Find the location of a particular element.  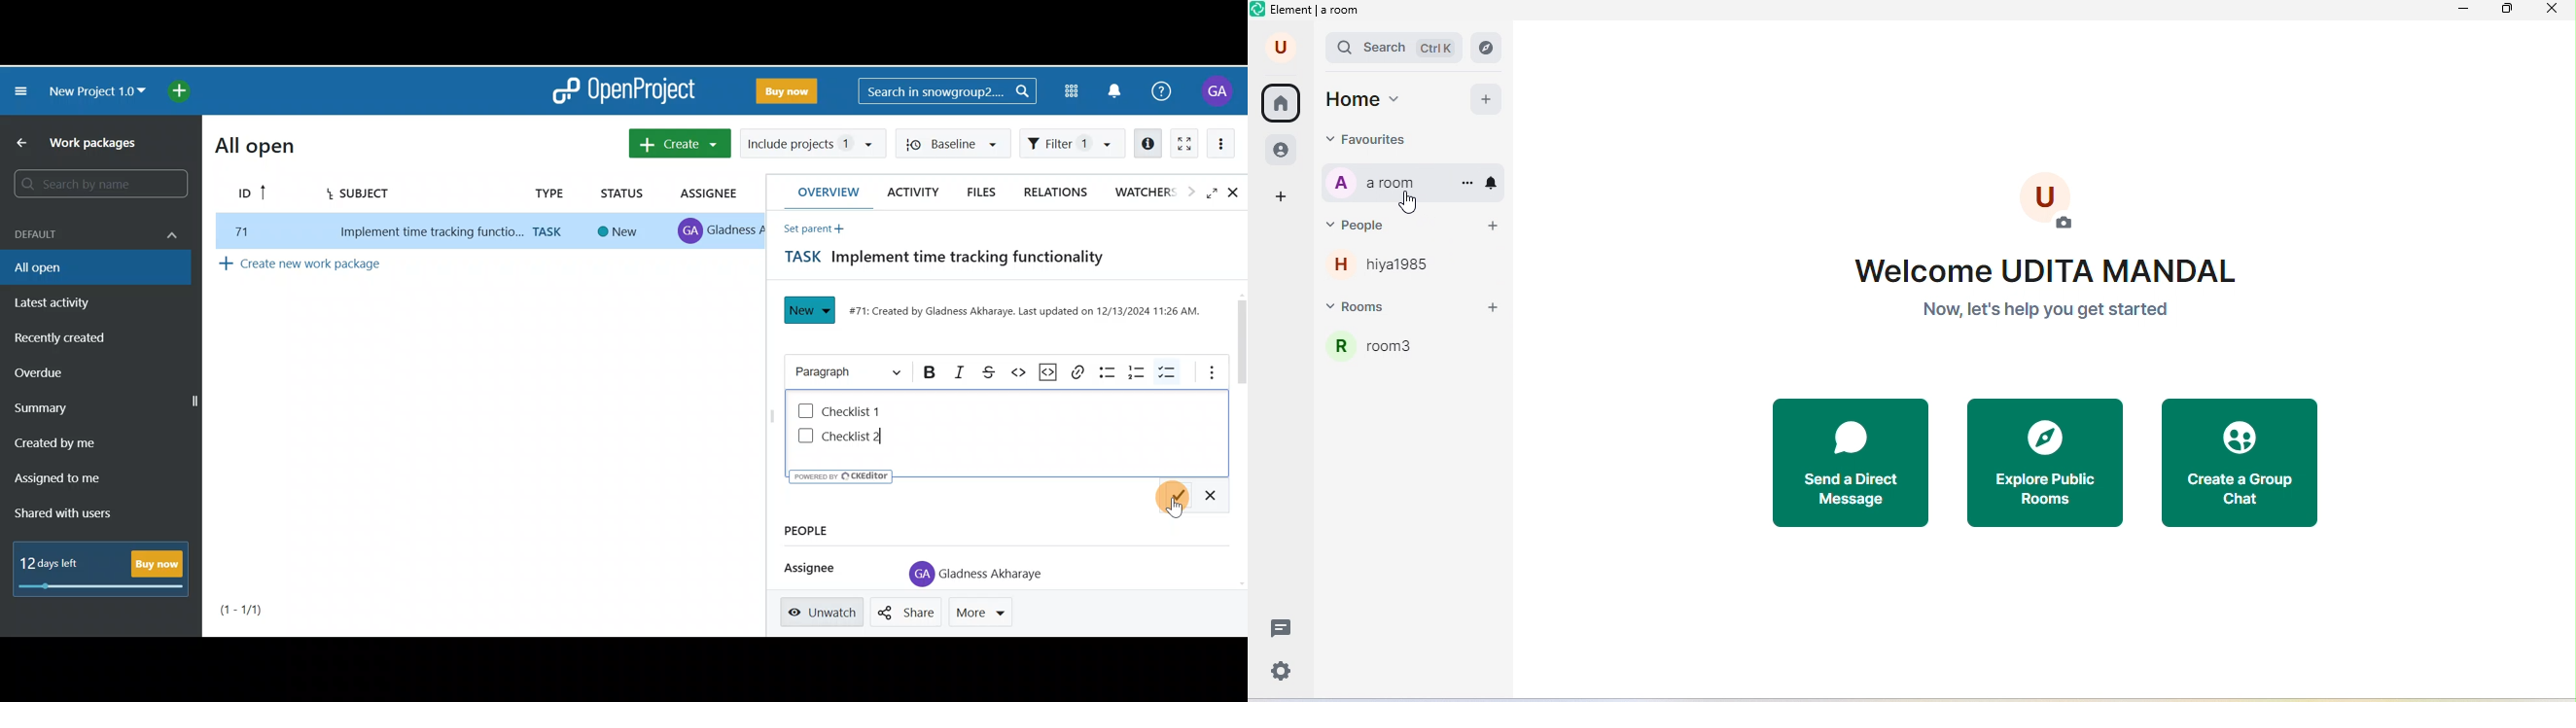

#71: Created by Gladness Akharaye. Last updated on 12/13/2024 11:26 AM. is located at coordinates (1027, 315).